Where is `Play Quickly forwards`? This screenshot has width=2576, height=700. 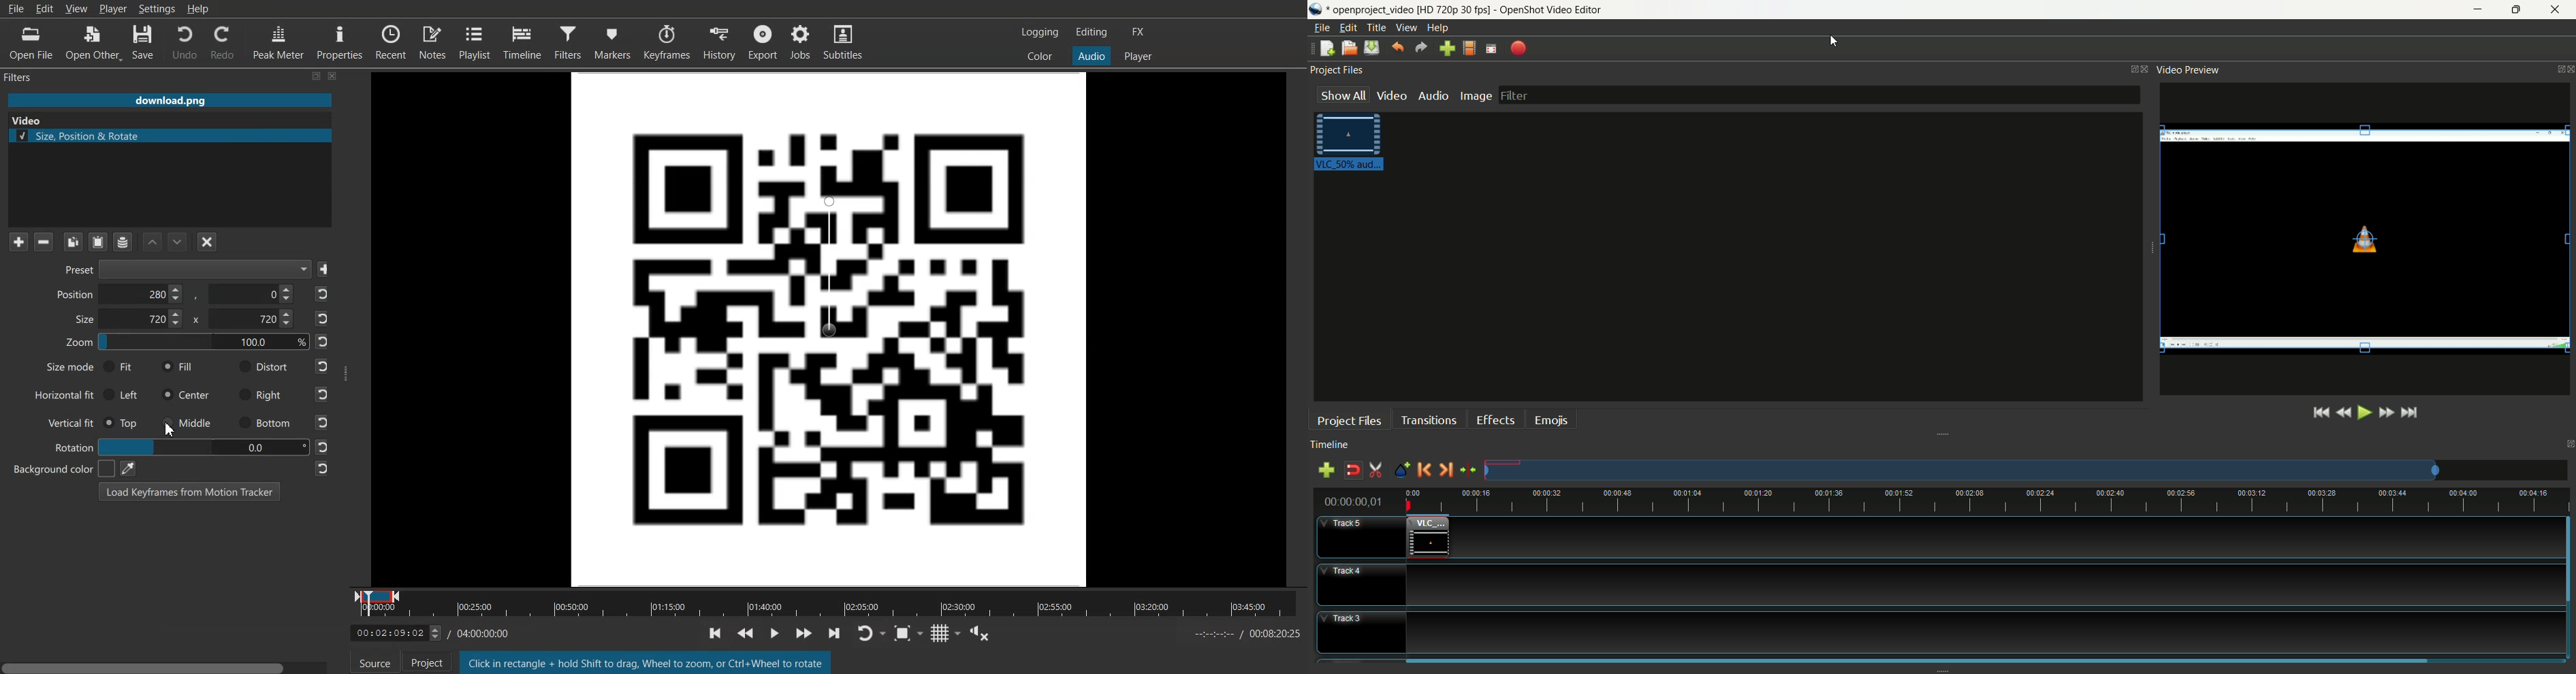
Play Quickly forwards is located at coordinates (805, 635).